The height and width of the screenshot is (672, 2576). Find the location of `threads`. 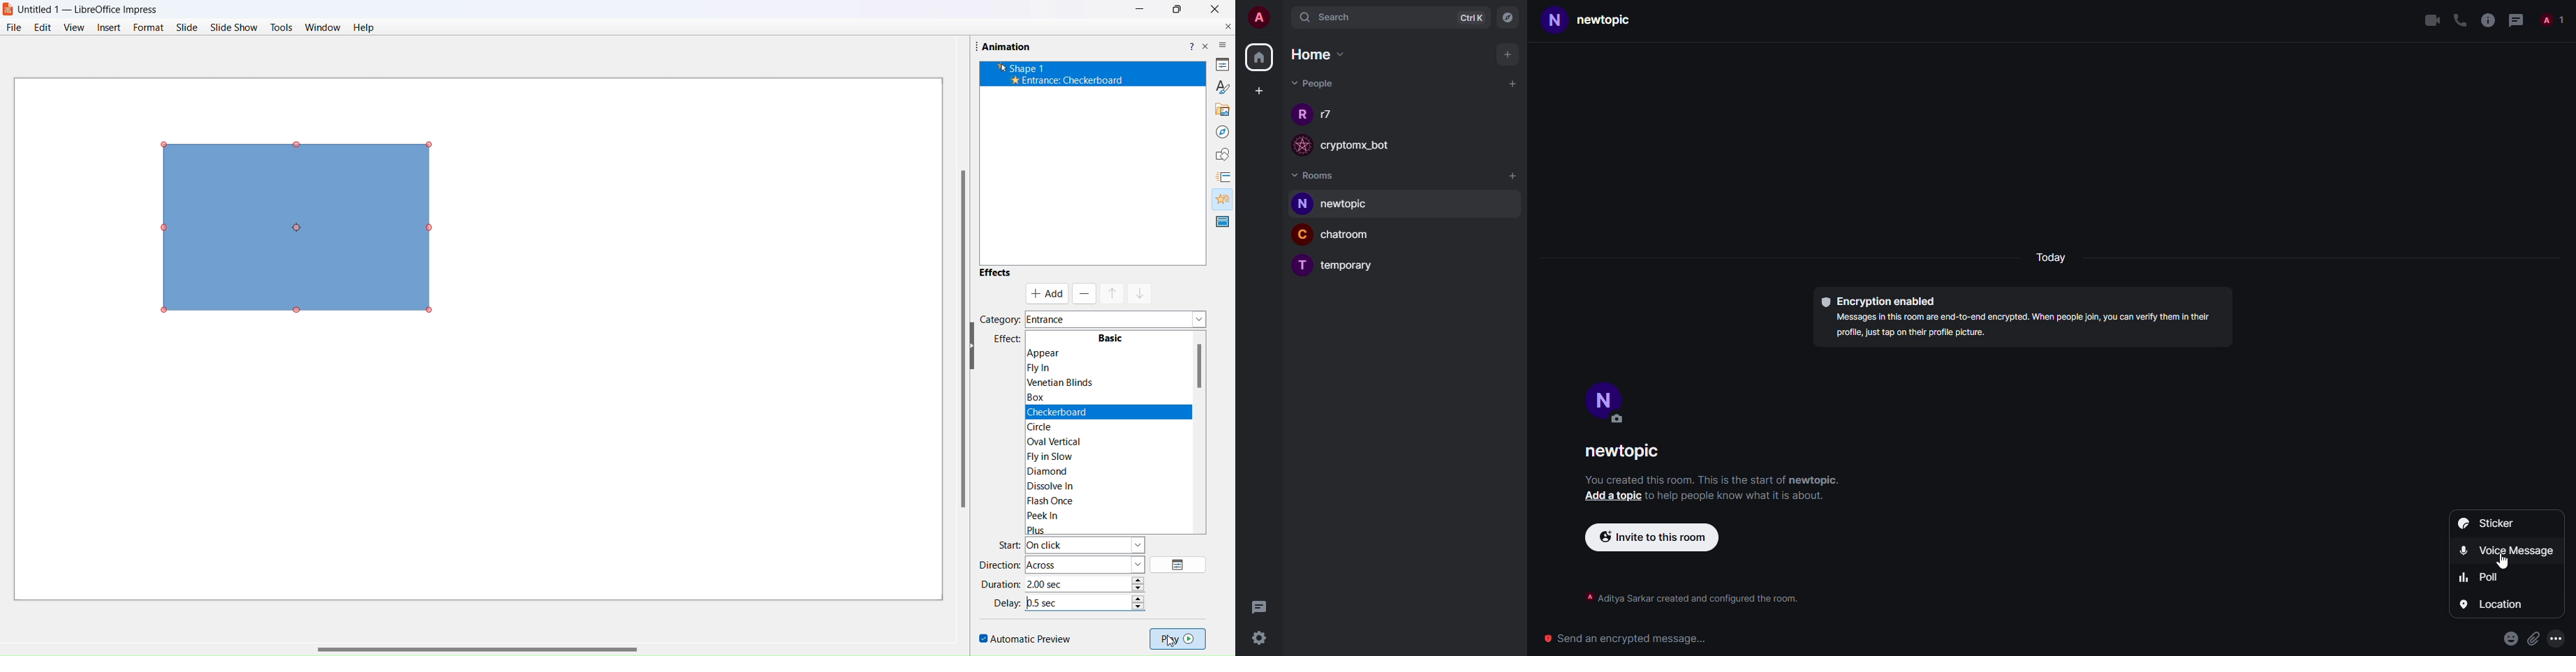

threads is located at coordinates (1258, 606).